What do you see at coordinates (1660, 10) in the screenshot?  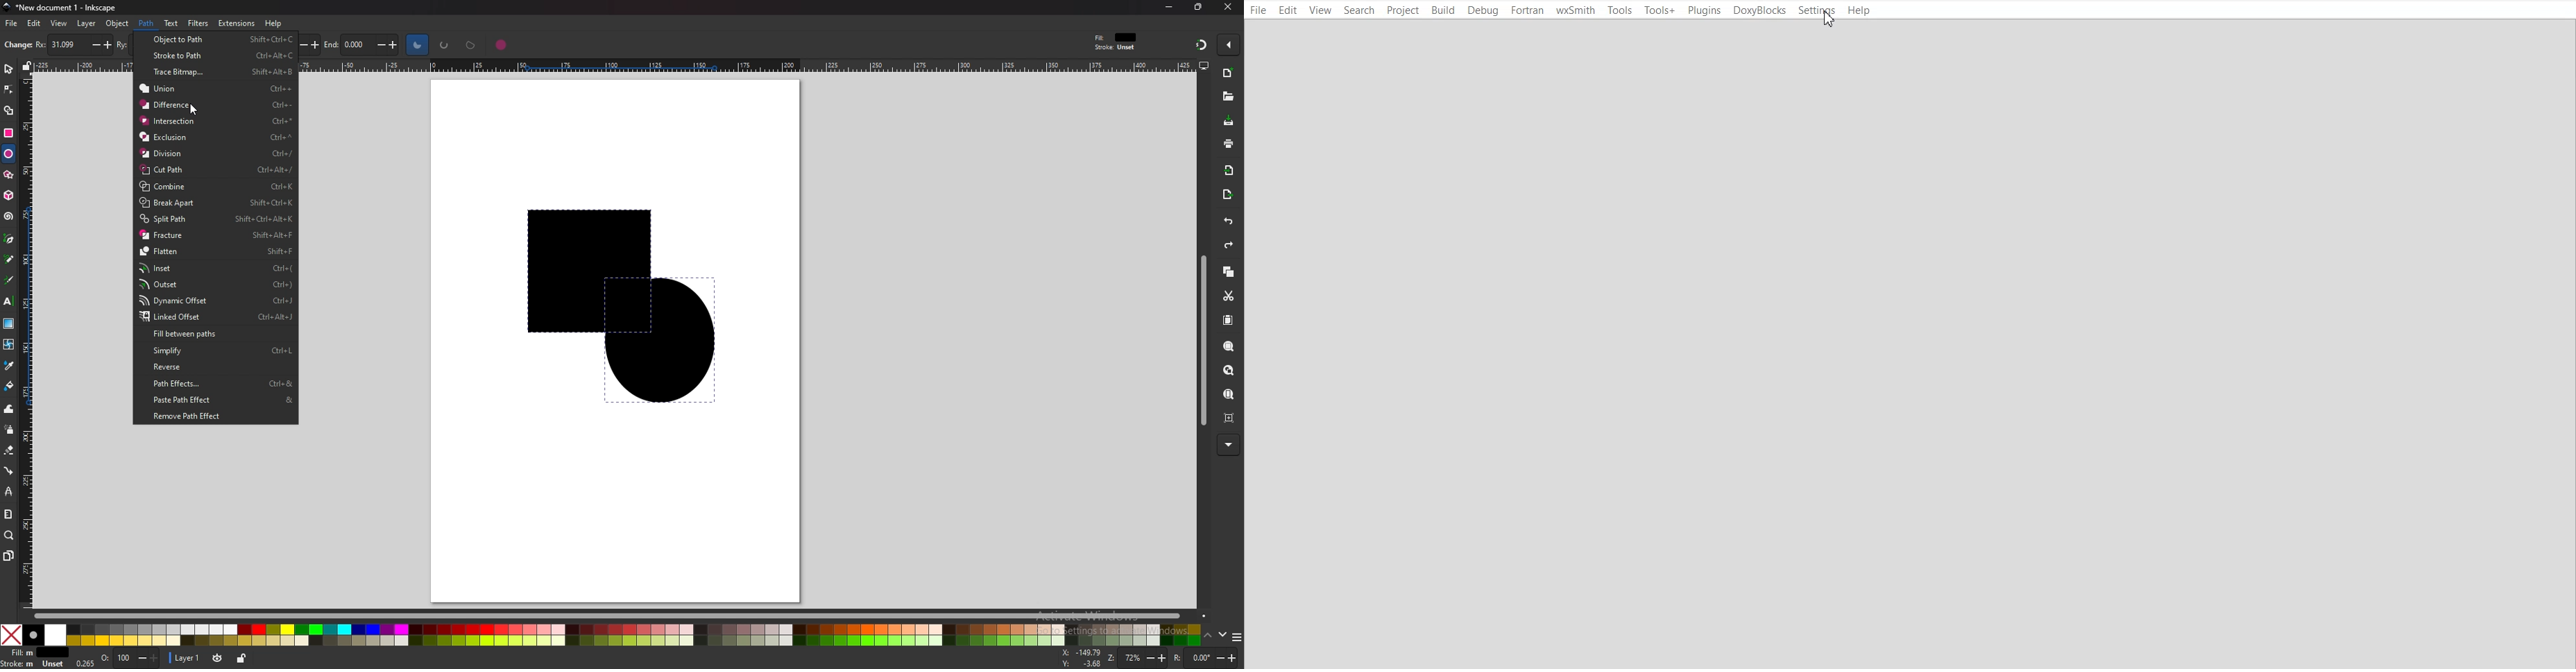 I see `Tools+` at bounding box center [1660, 10].